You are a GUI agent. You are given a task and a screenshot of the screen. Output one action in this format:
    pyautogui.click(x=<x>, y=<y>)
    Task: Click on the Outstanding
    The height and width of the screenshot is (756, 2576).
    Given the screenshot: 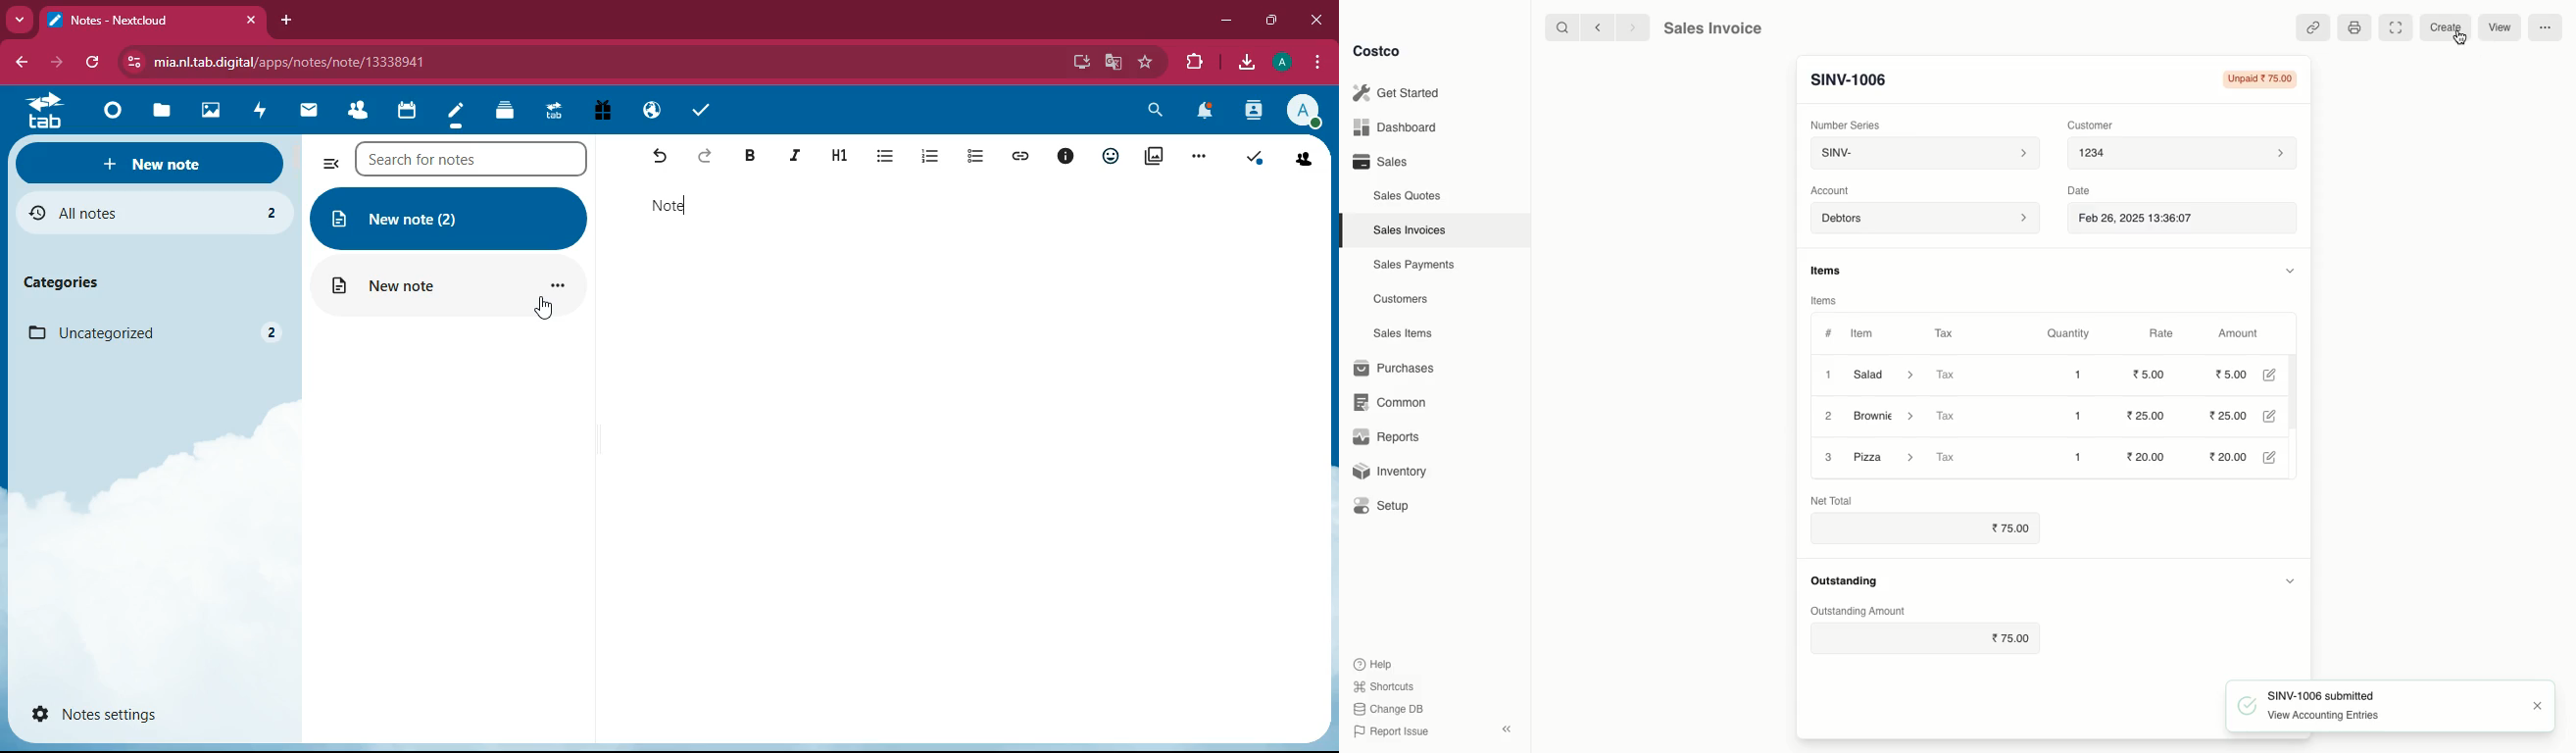 What is the action you would take?
    pyautogui.click(x=1845, y=580)
    